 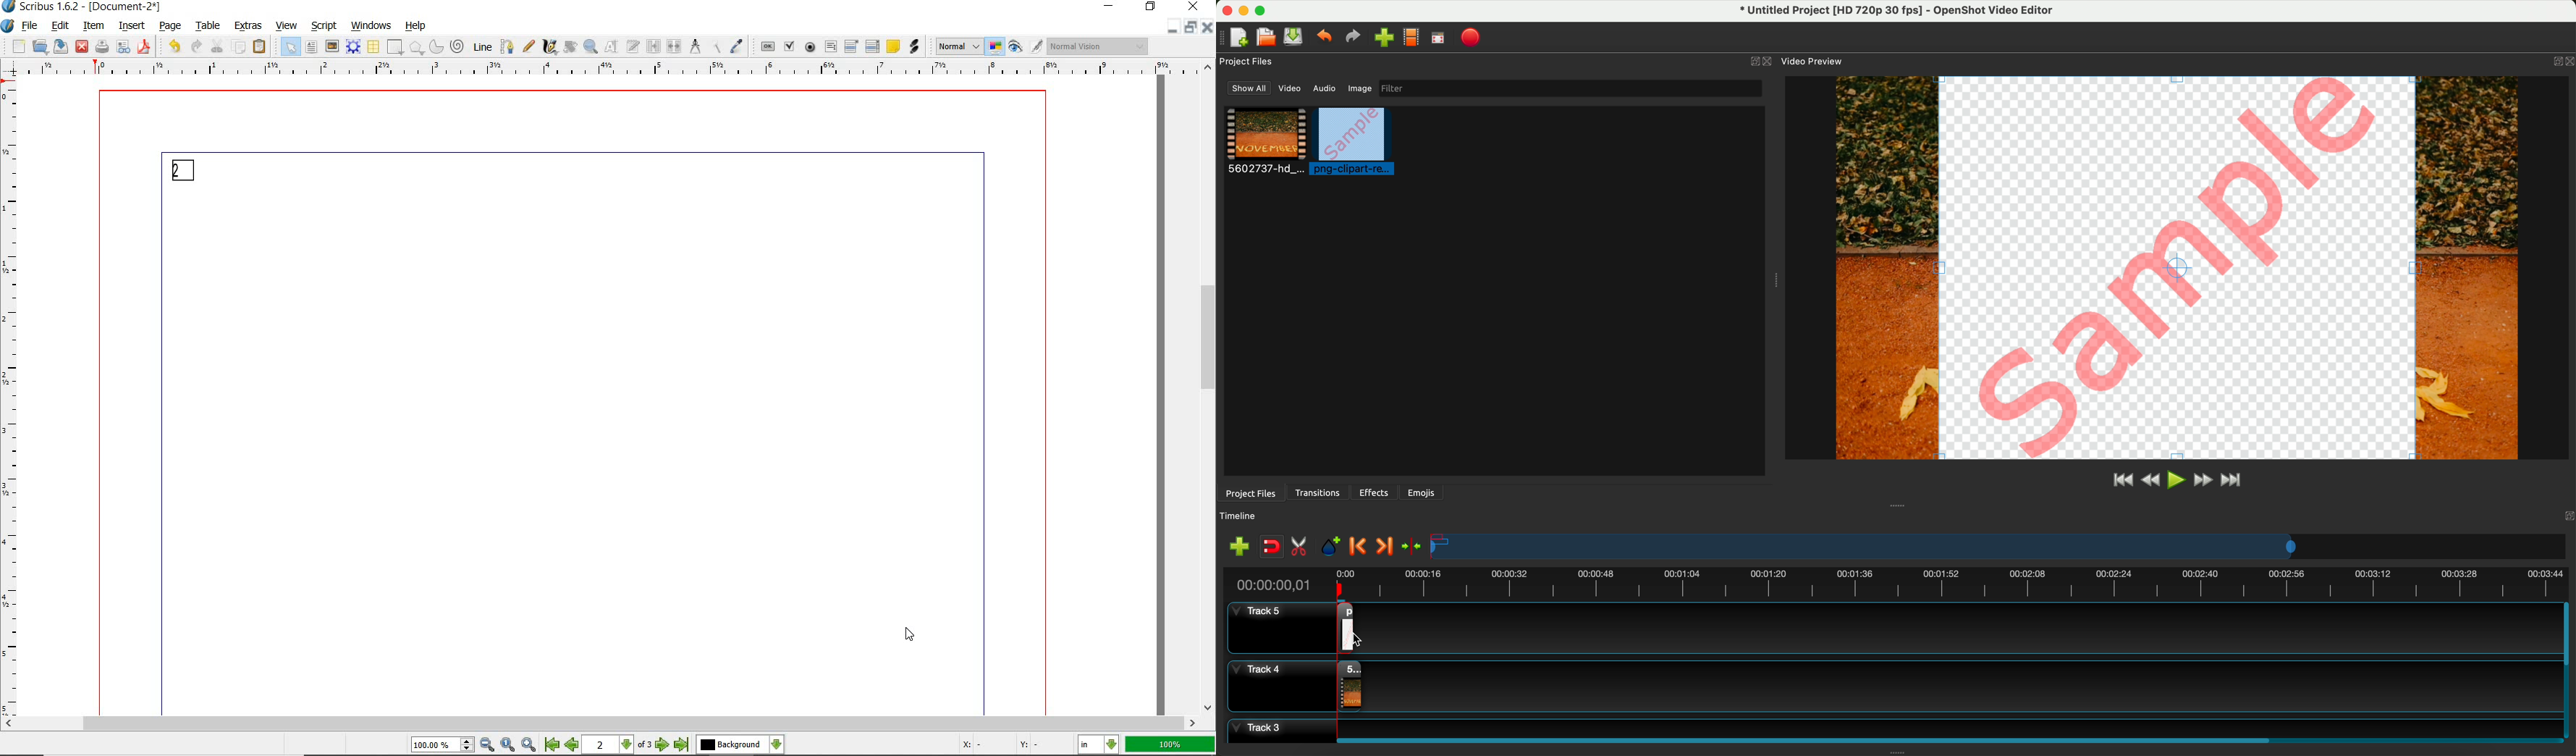 I want to click on Window Expanding, so click(x=1774, y=281).